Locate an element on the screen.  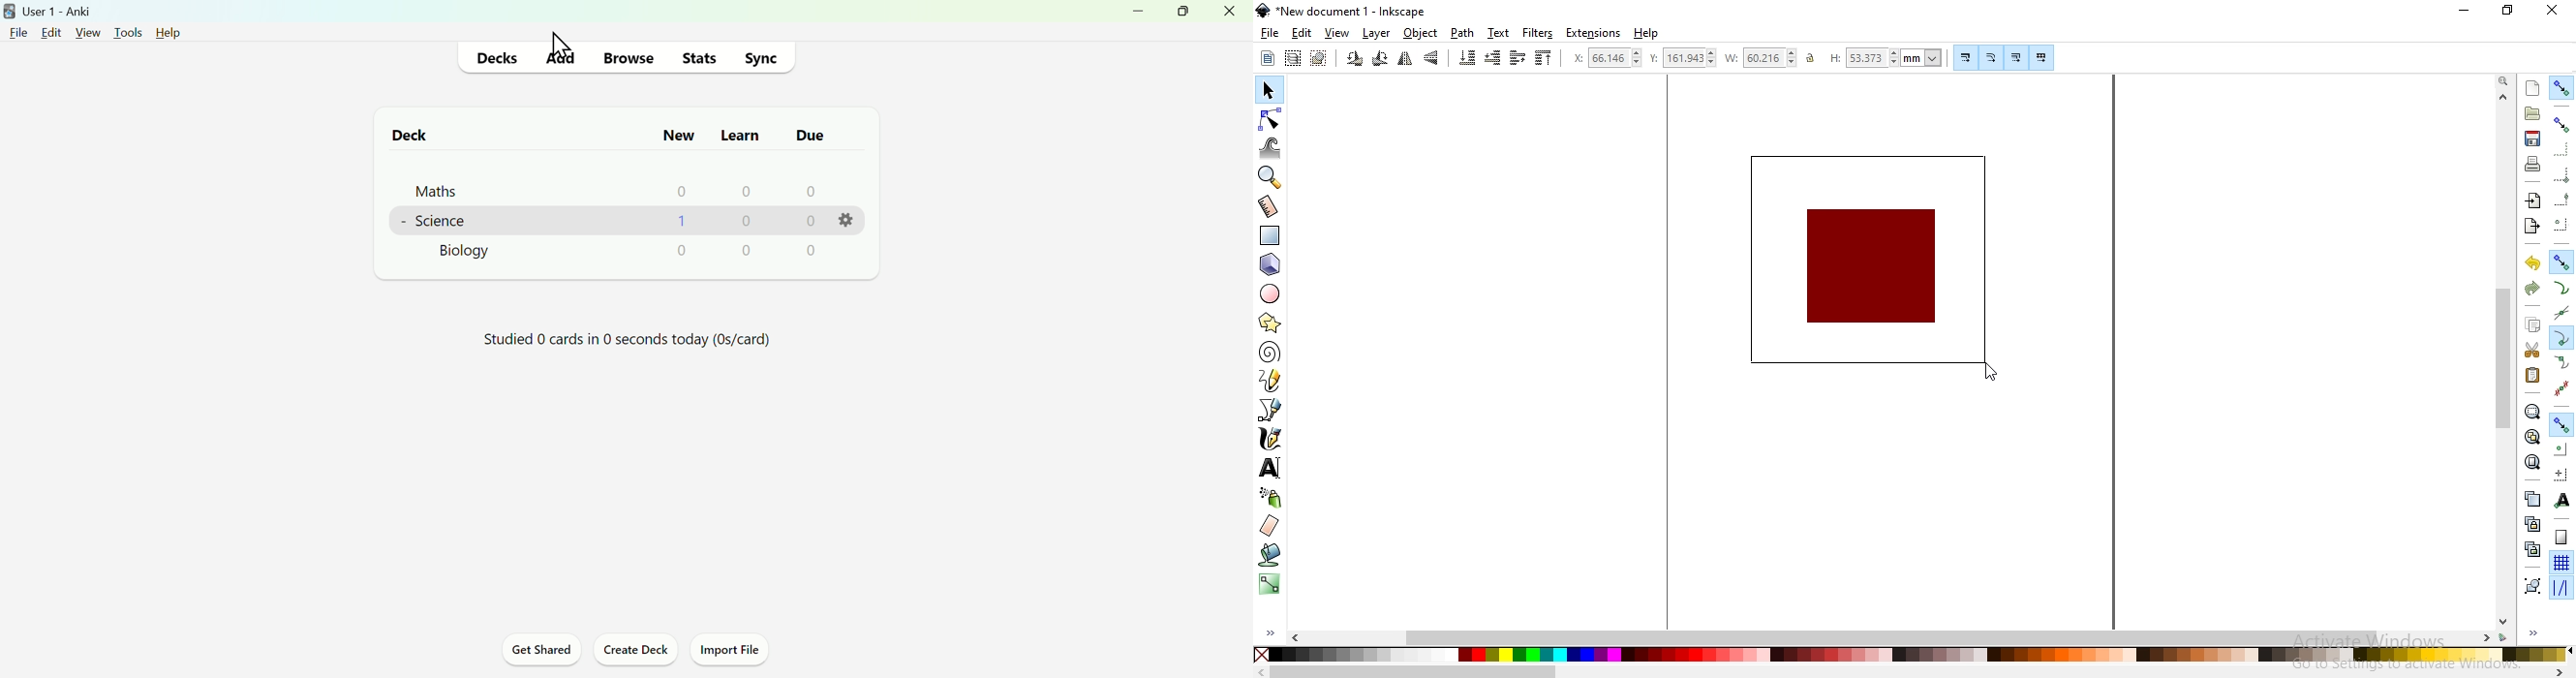
Studied 0 cards in 0 seconds today (Os/card) is located at coordinates (628, 338).